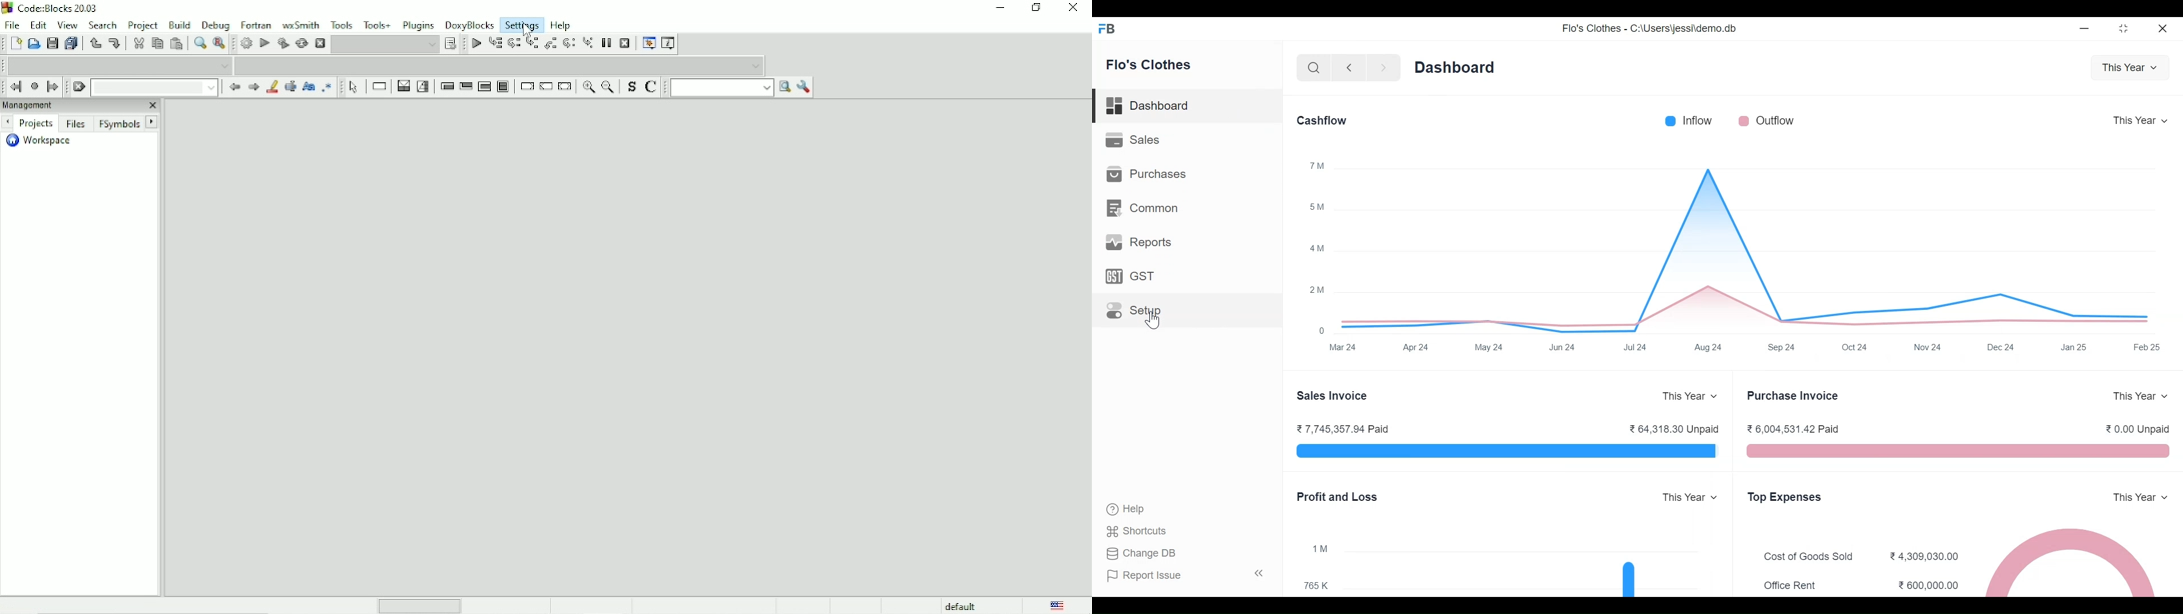  I want to click on shortcuts, so click(1136, 532).